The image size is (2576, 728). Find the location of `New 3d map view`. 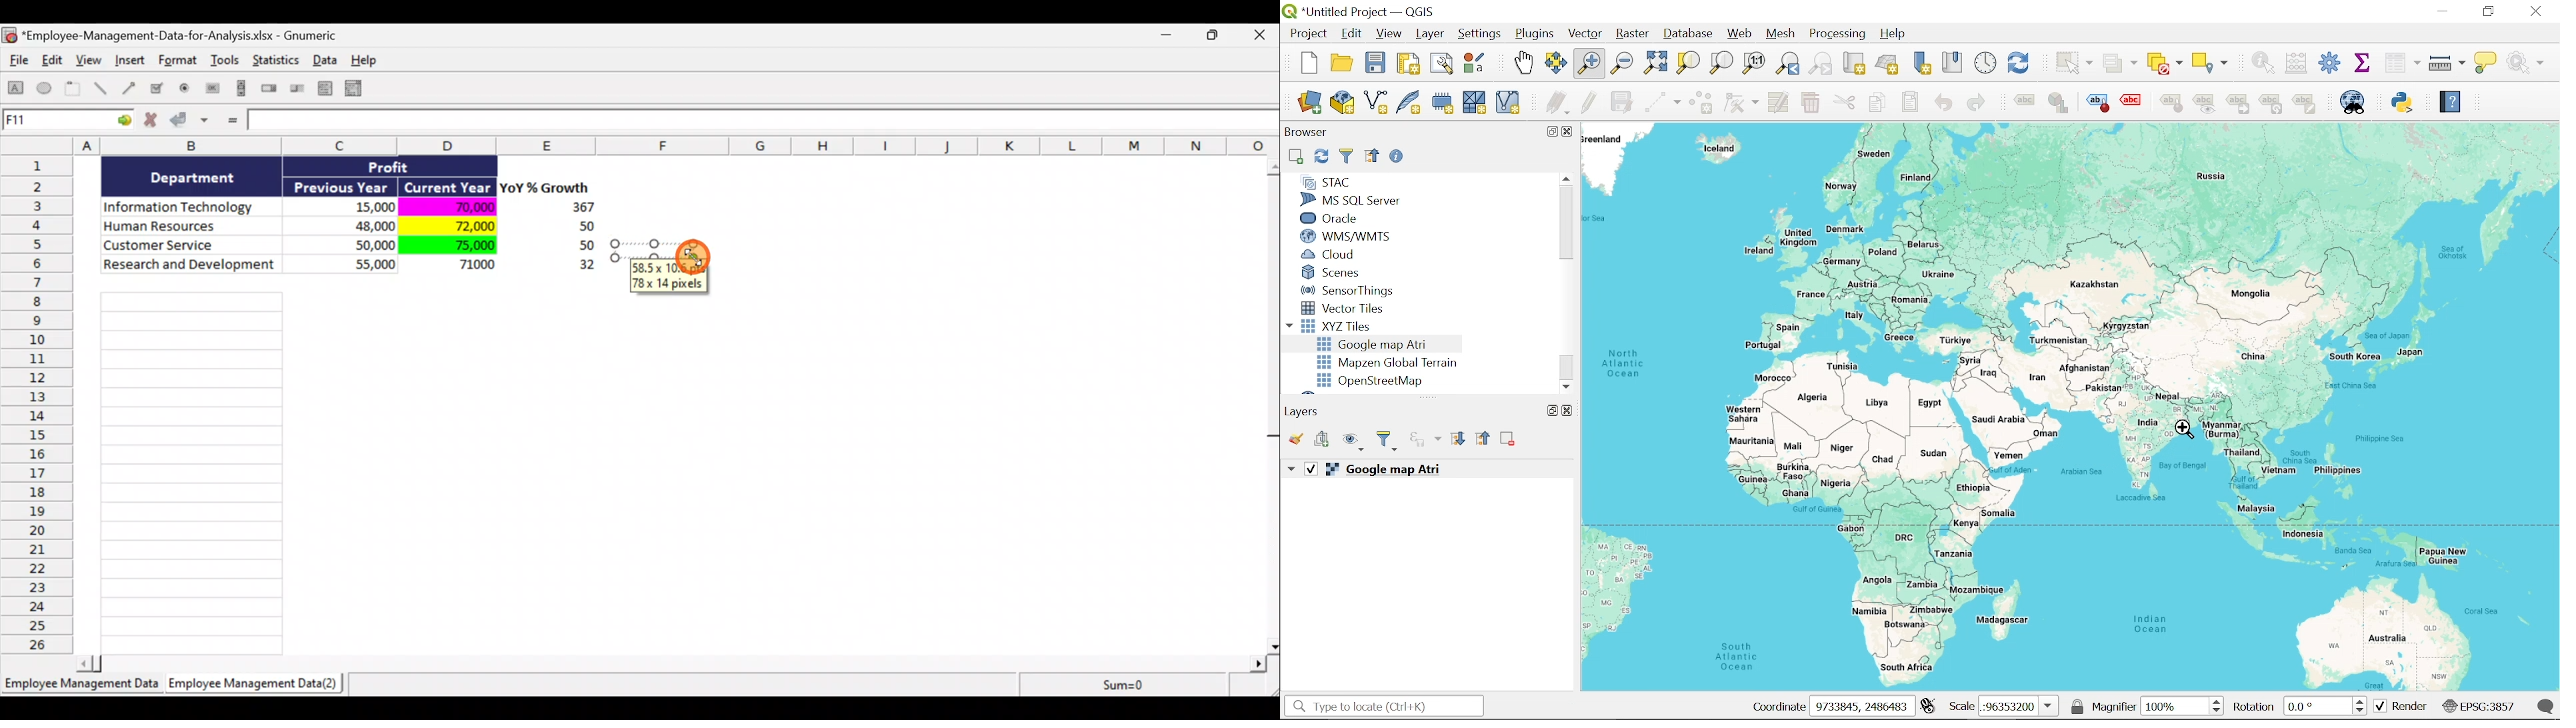

New 3d map view is located at coordinates (1887, 65).